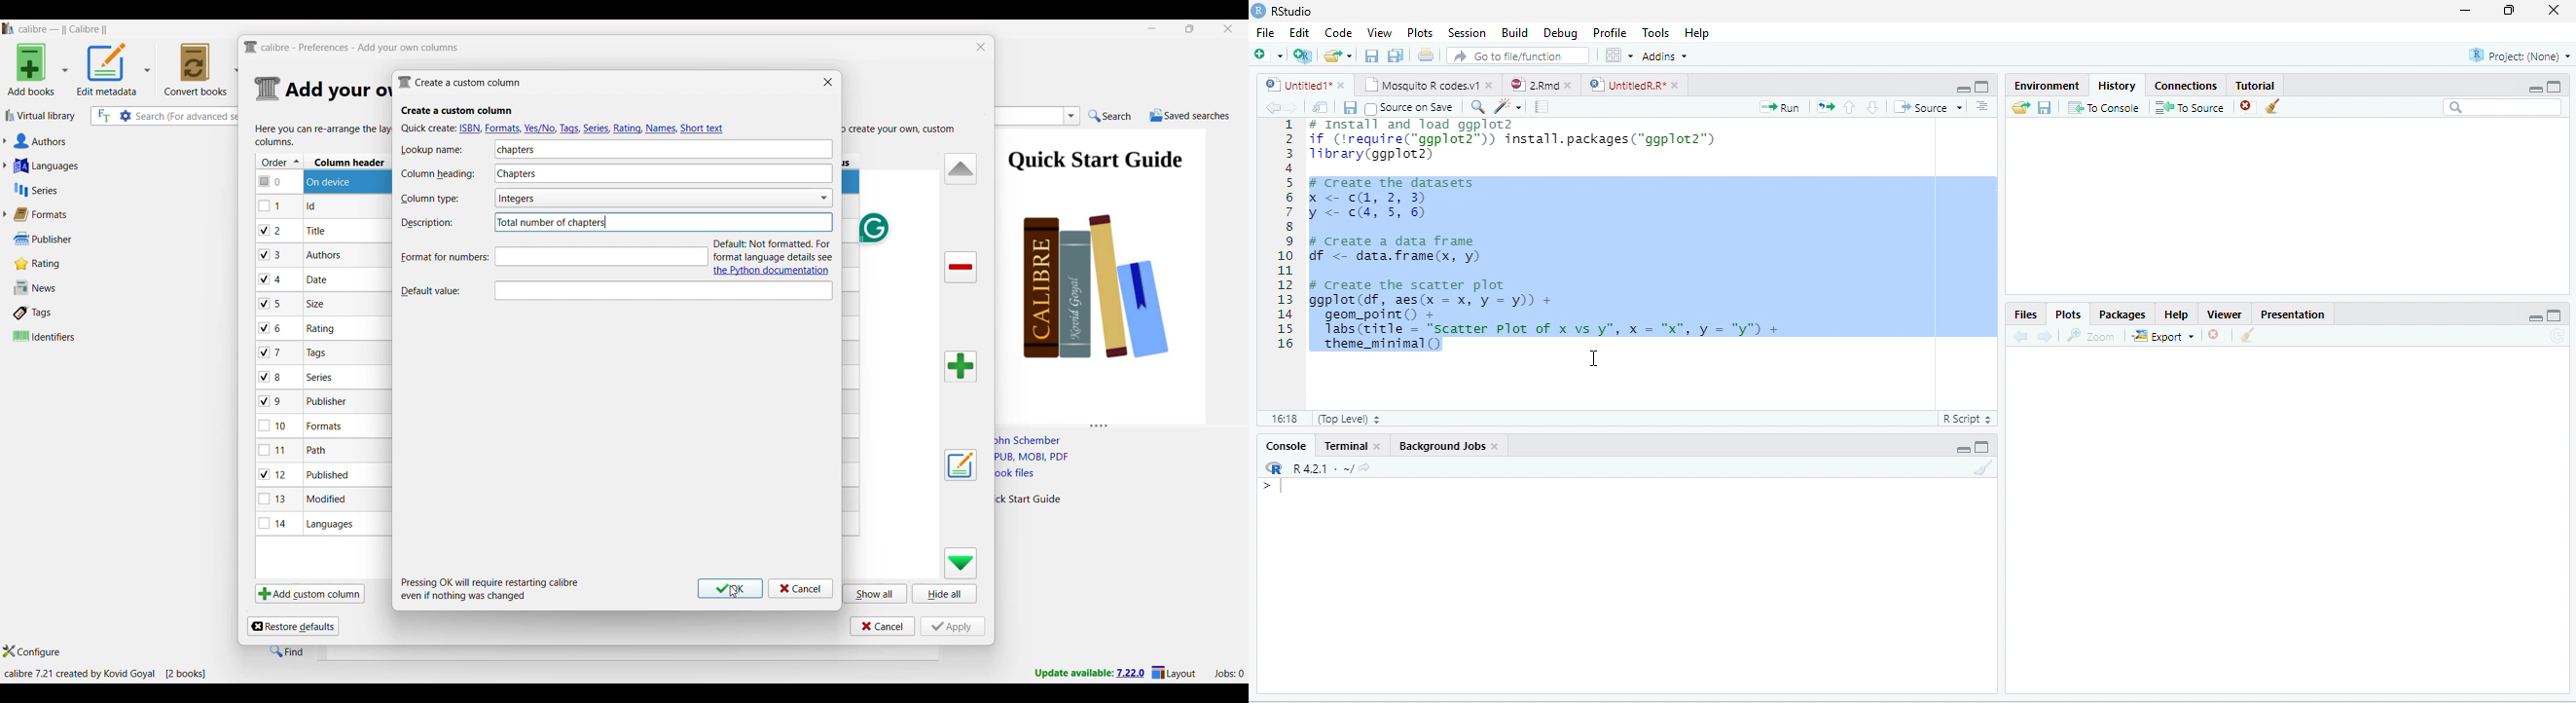  What do you see at coordinates (1349, 56) in the screenshot?
I see `Open recent files` at bounding box center [1349, 56].